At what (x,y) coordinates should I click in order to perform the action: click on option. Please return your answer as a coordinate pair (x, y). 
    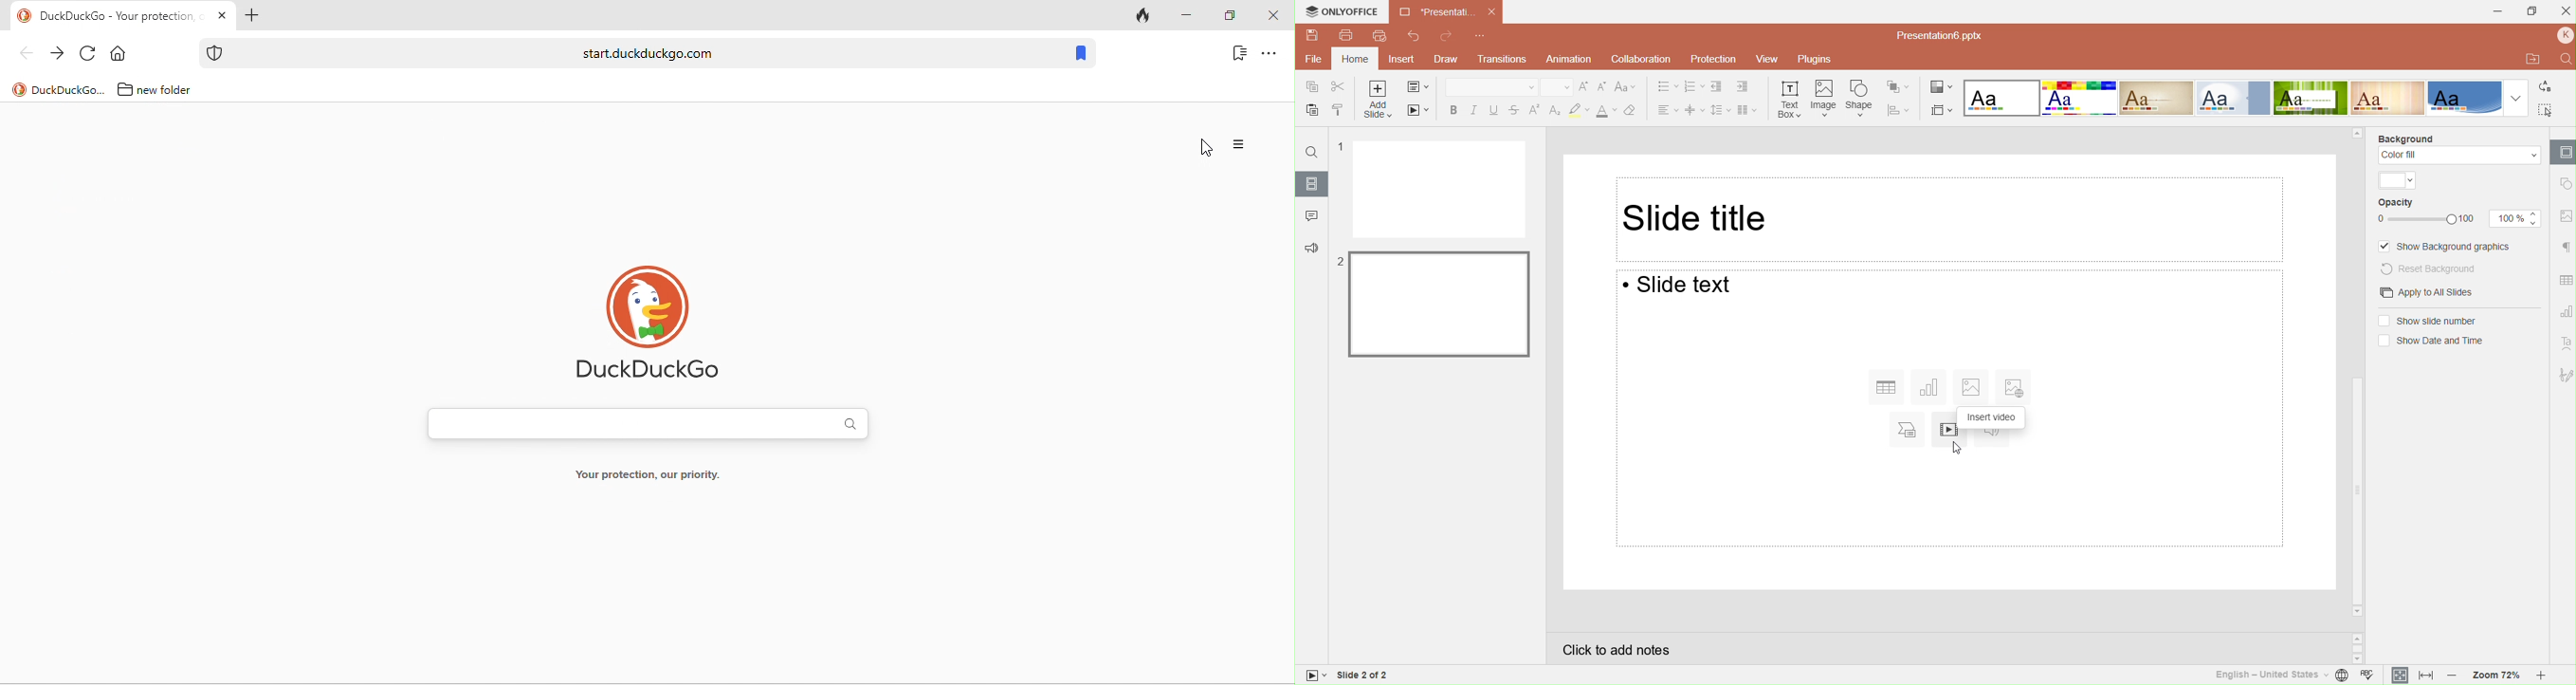
    Looking at the image, I should click on (1240, 144).